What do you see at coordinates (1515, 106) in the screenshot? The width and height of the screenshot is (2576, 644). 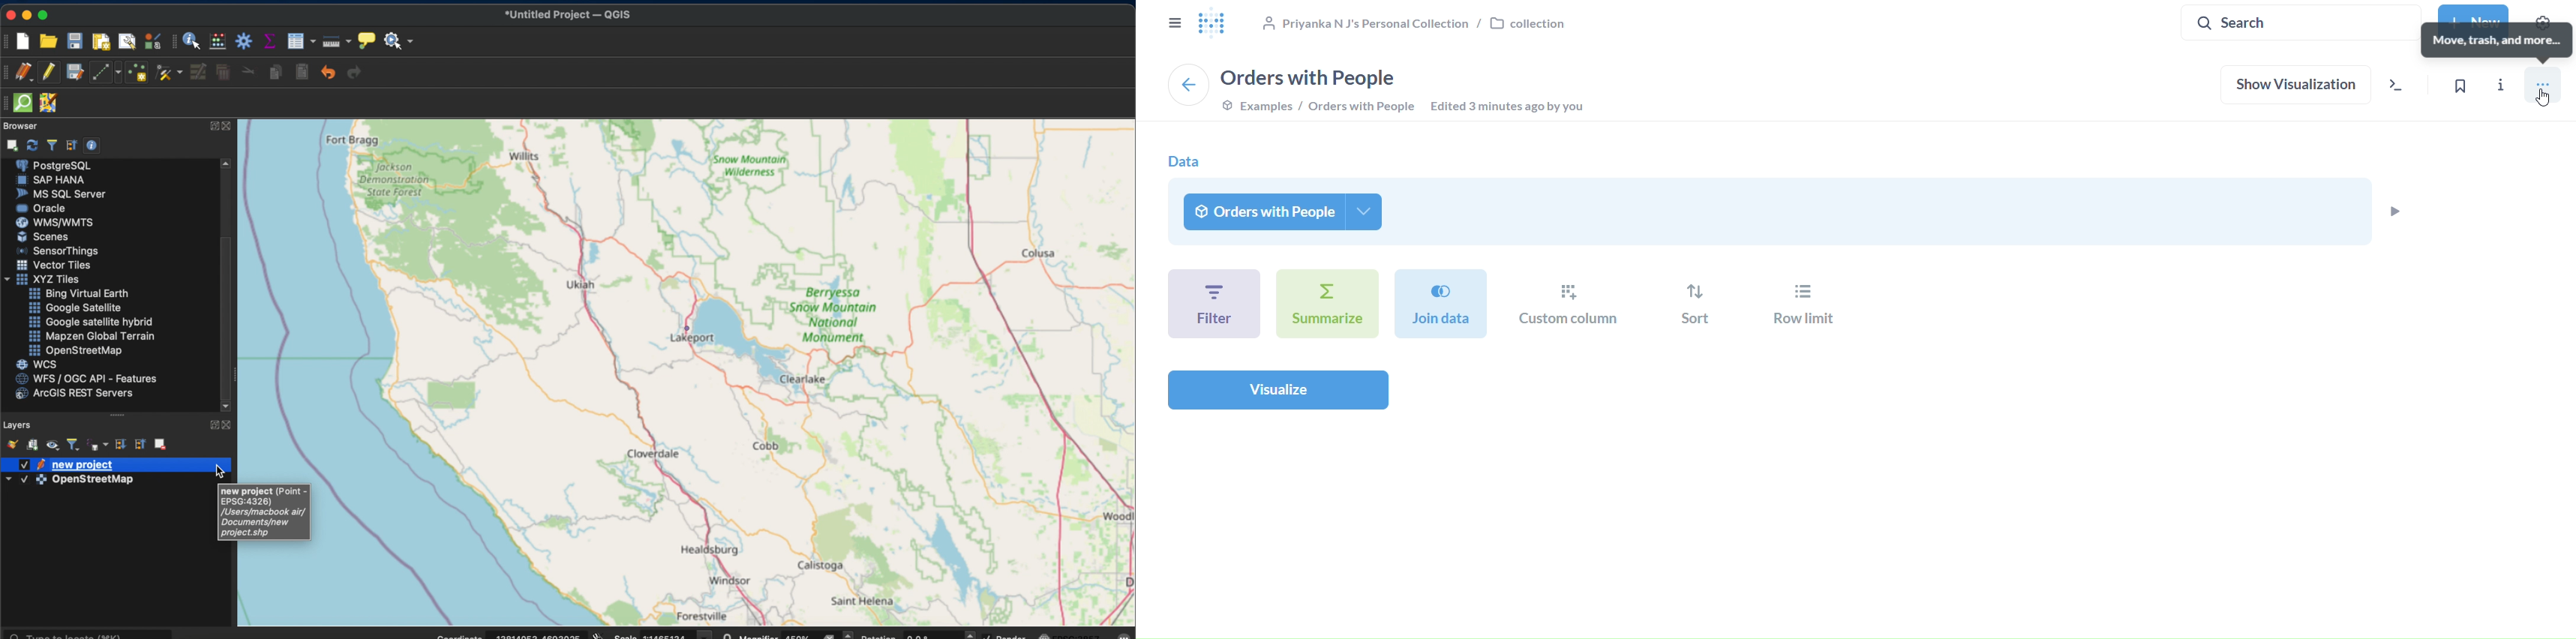 I see `edited 3 minutes ago by you` at bounding box center [1515, 106].